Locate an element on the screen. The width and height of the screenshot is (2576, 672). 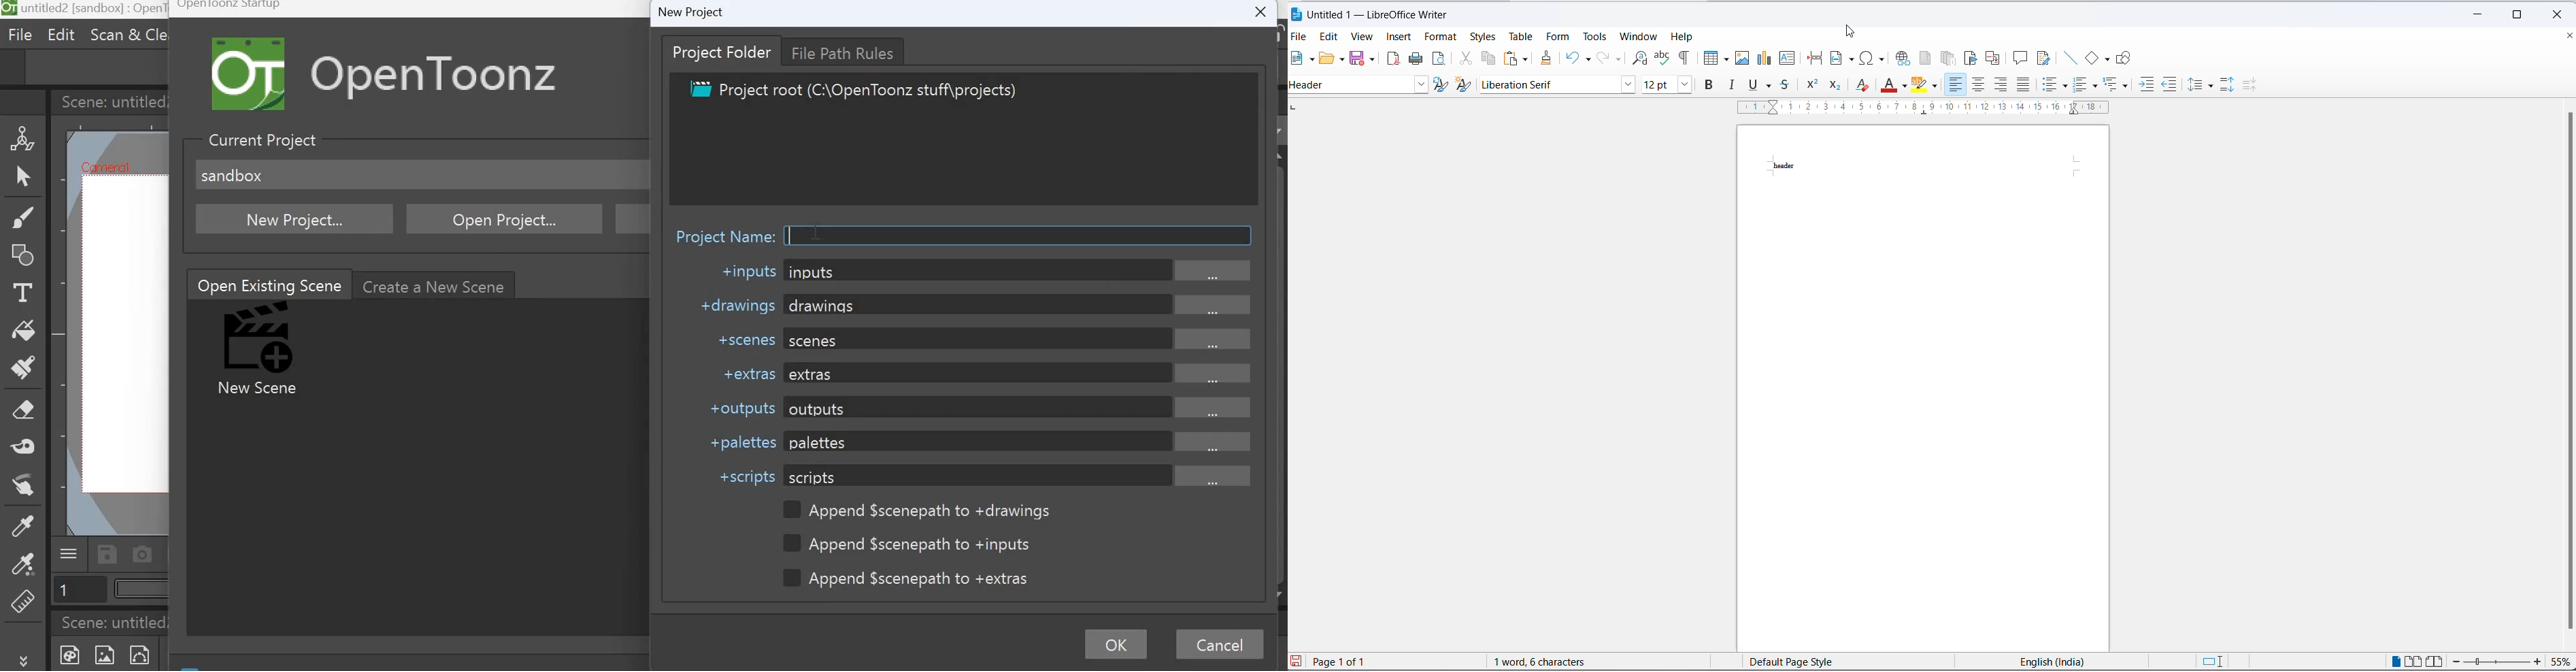
New Toonz Raster Level is located at coordinates (68, 654).